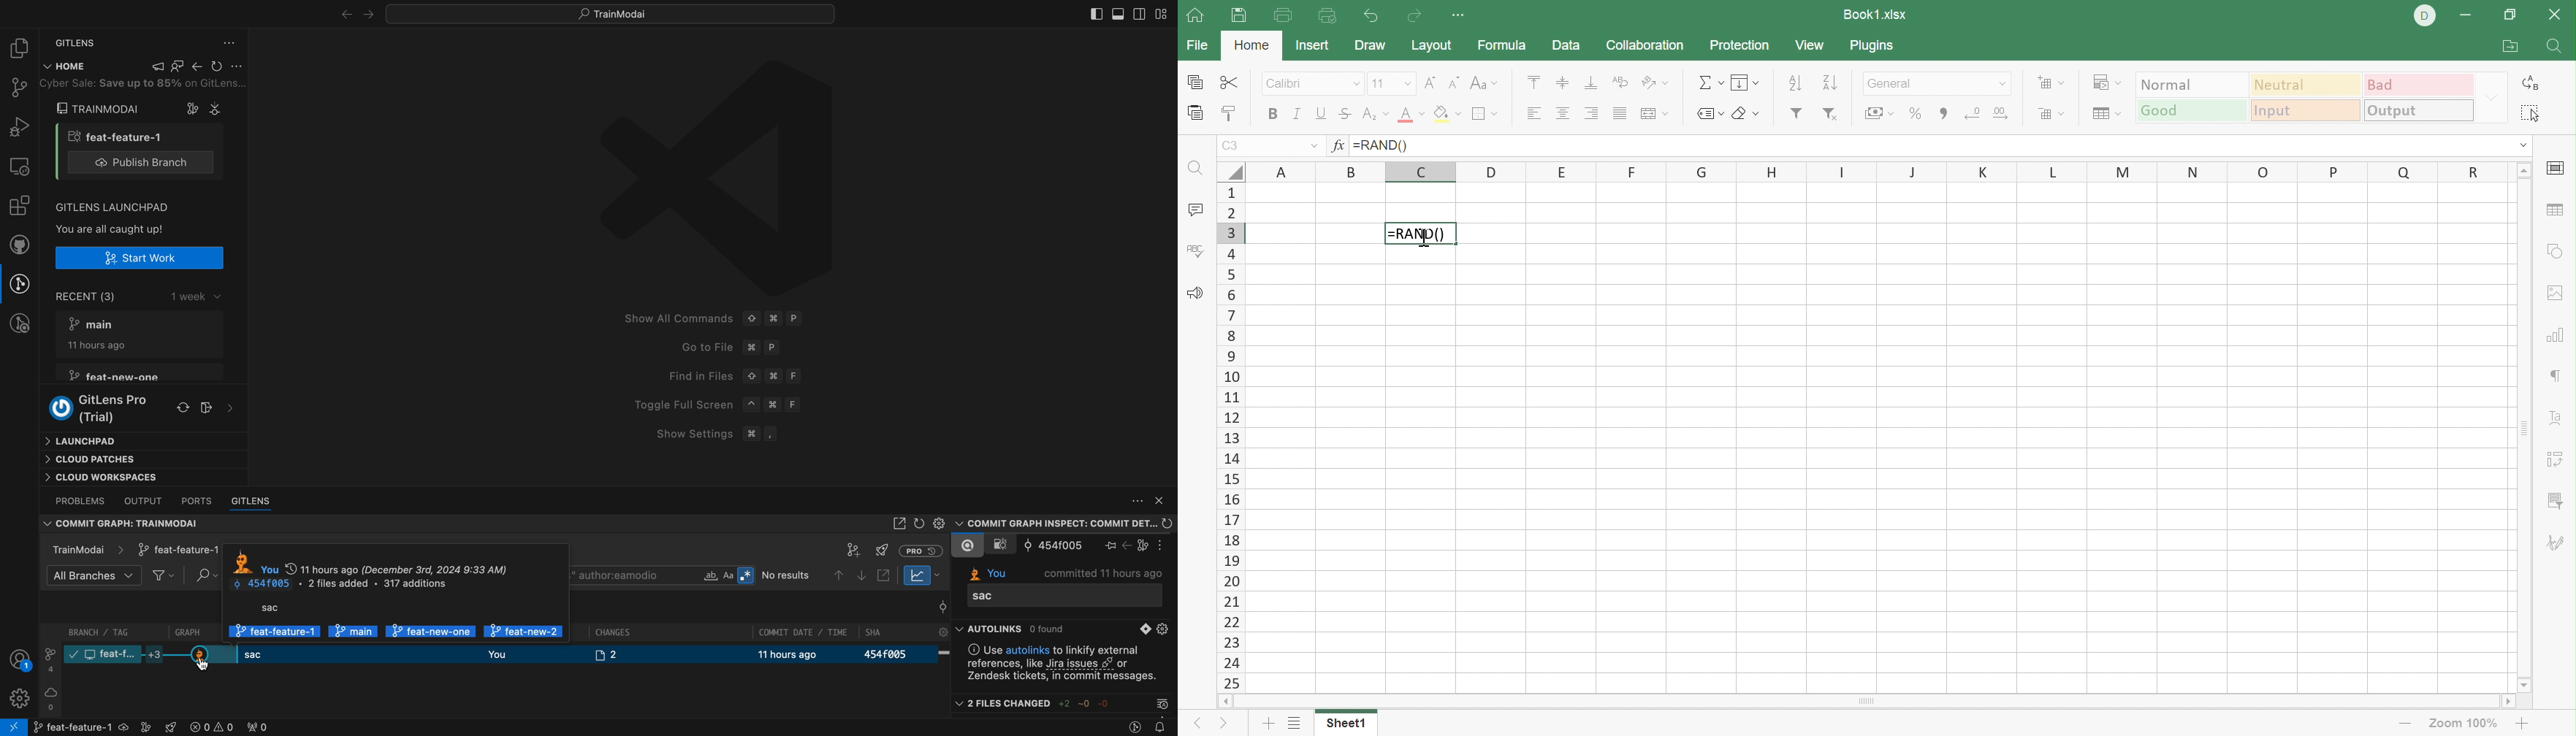 The width and height of the screenshot is (2576, 756). Describe the element at coordinates (2553, 47) in the screenshot. I see `Find` at that location.